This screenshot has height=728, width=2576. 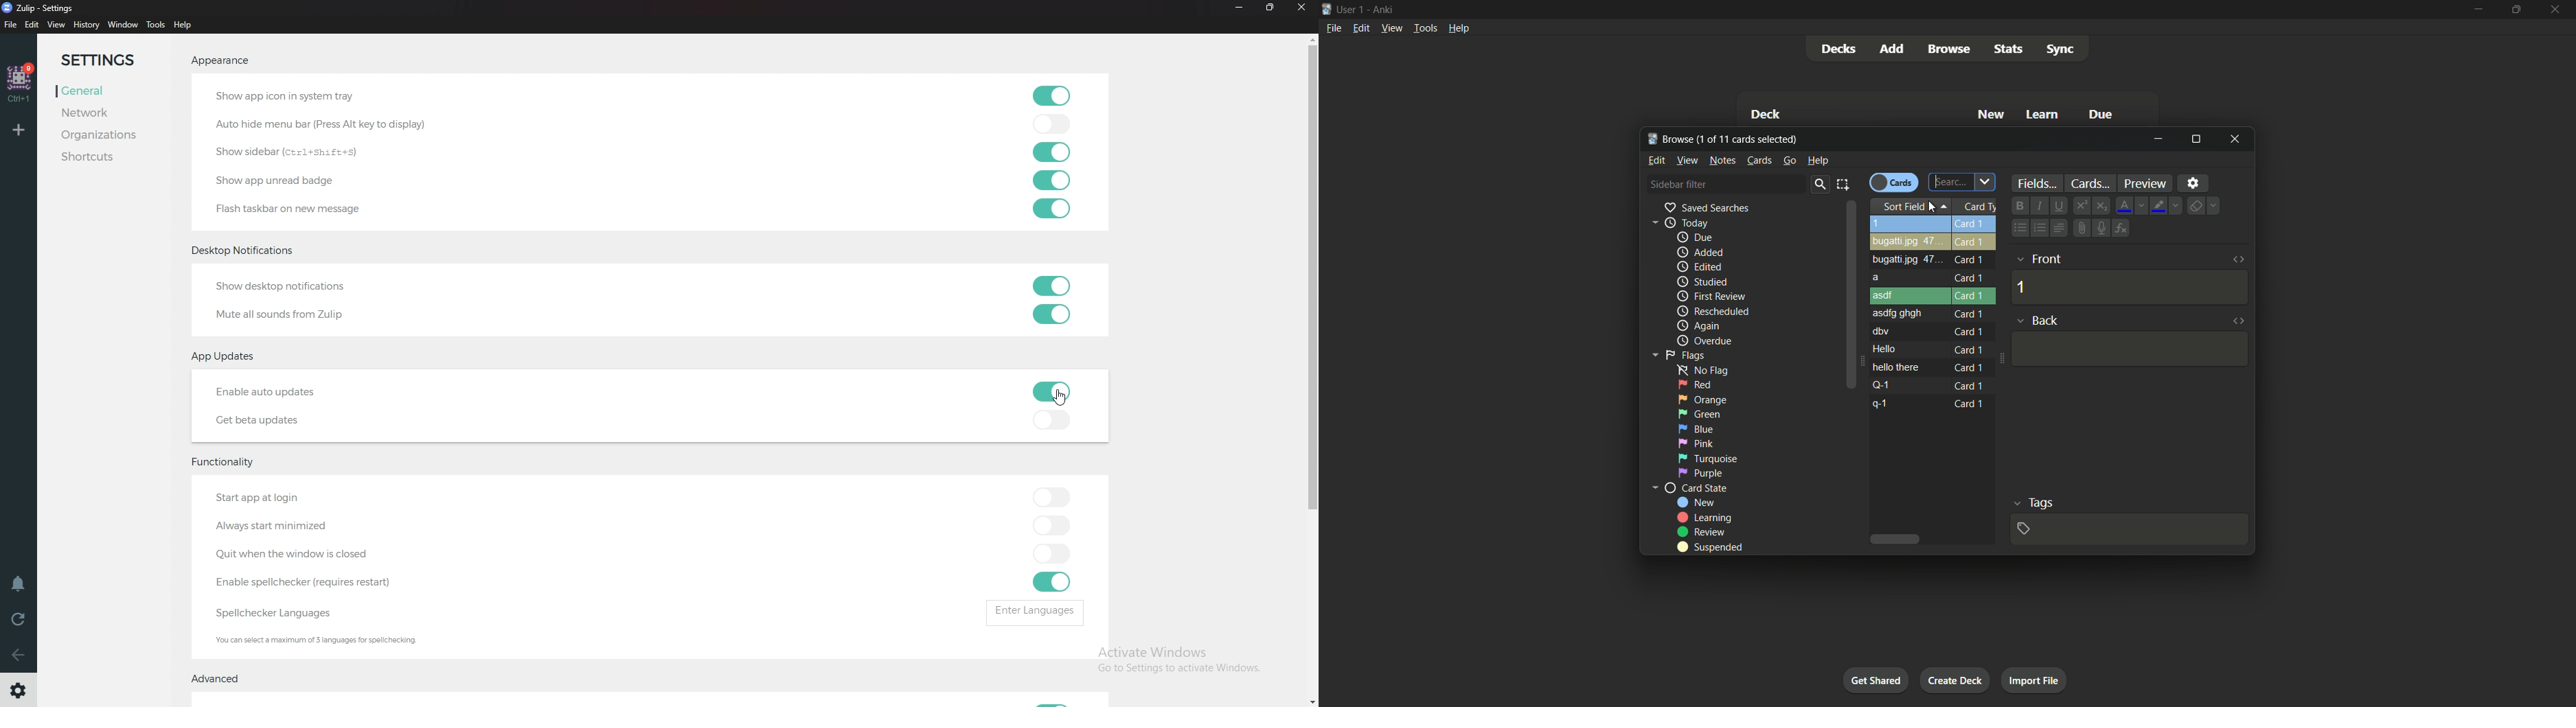 What do you see at coordinates (1696, 444) in the screenshot?
I see `pink` at bounding box center [1696, 444].